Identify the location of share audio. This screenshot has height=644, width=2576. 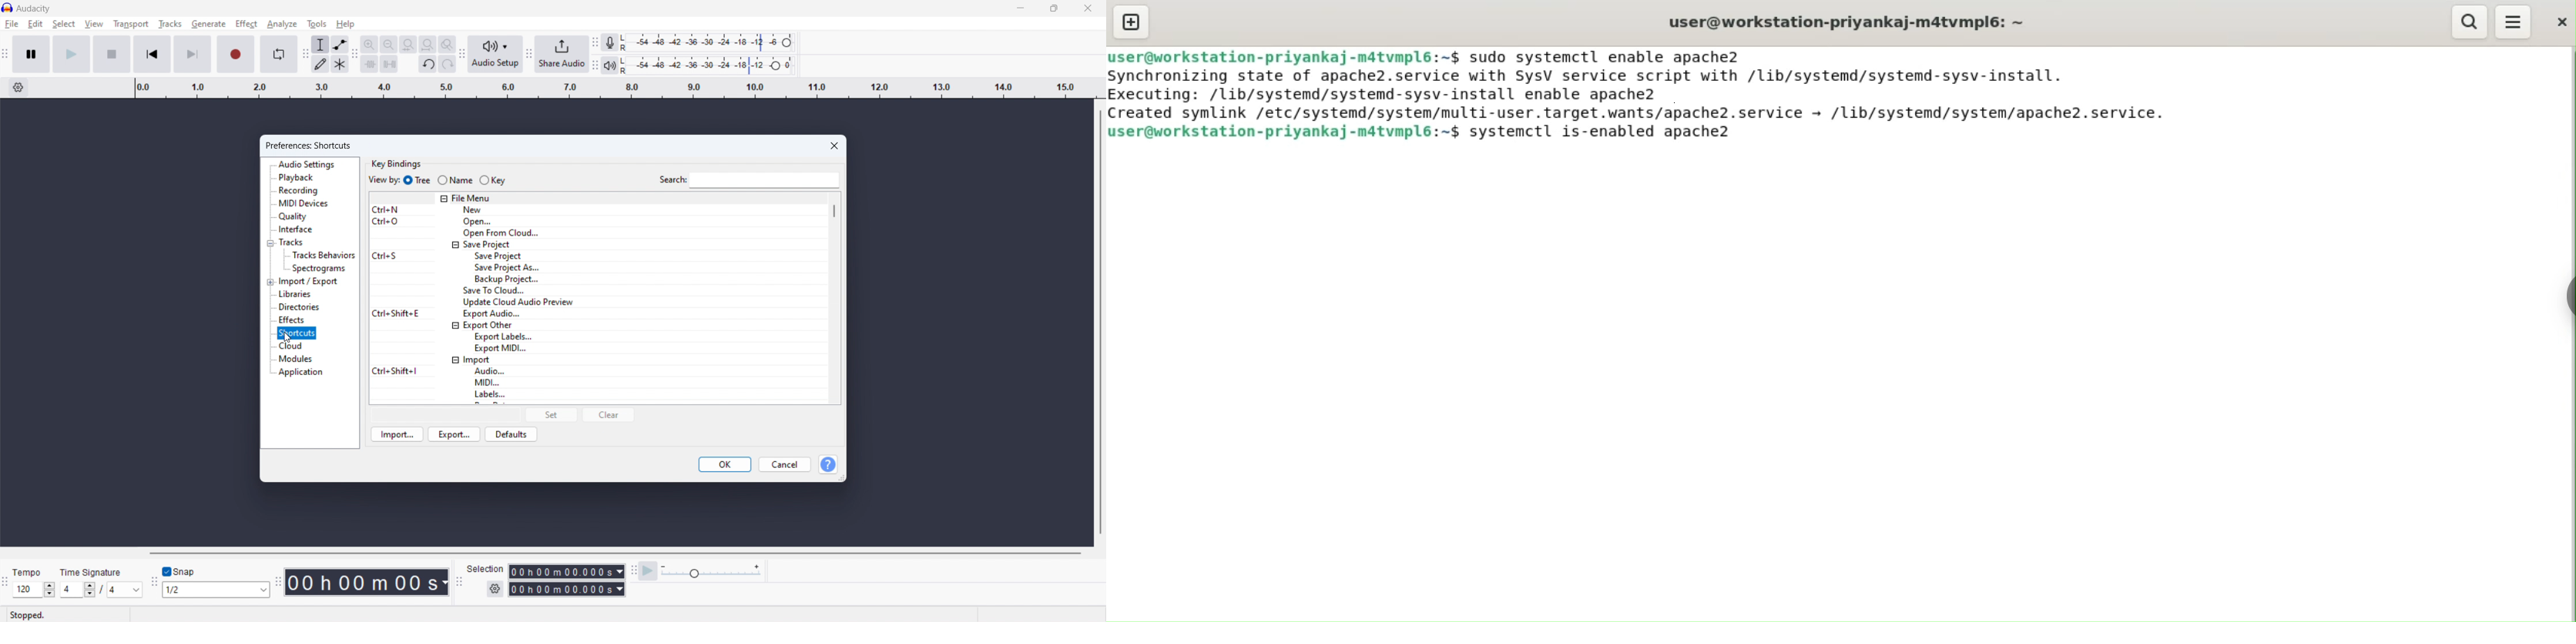
(562, 54).